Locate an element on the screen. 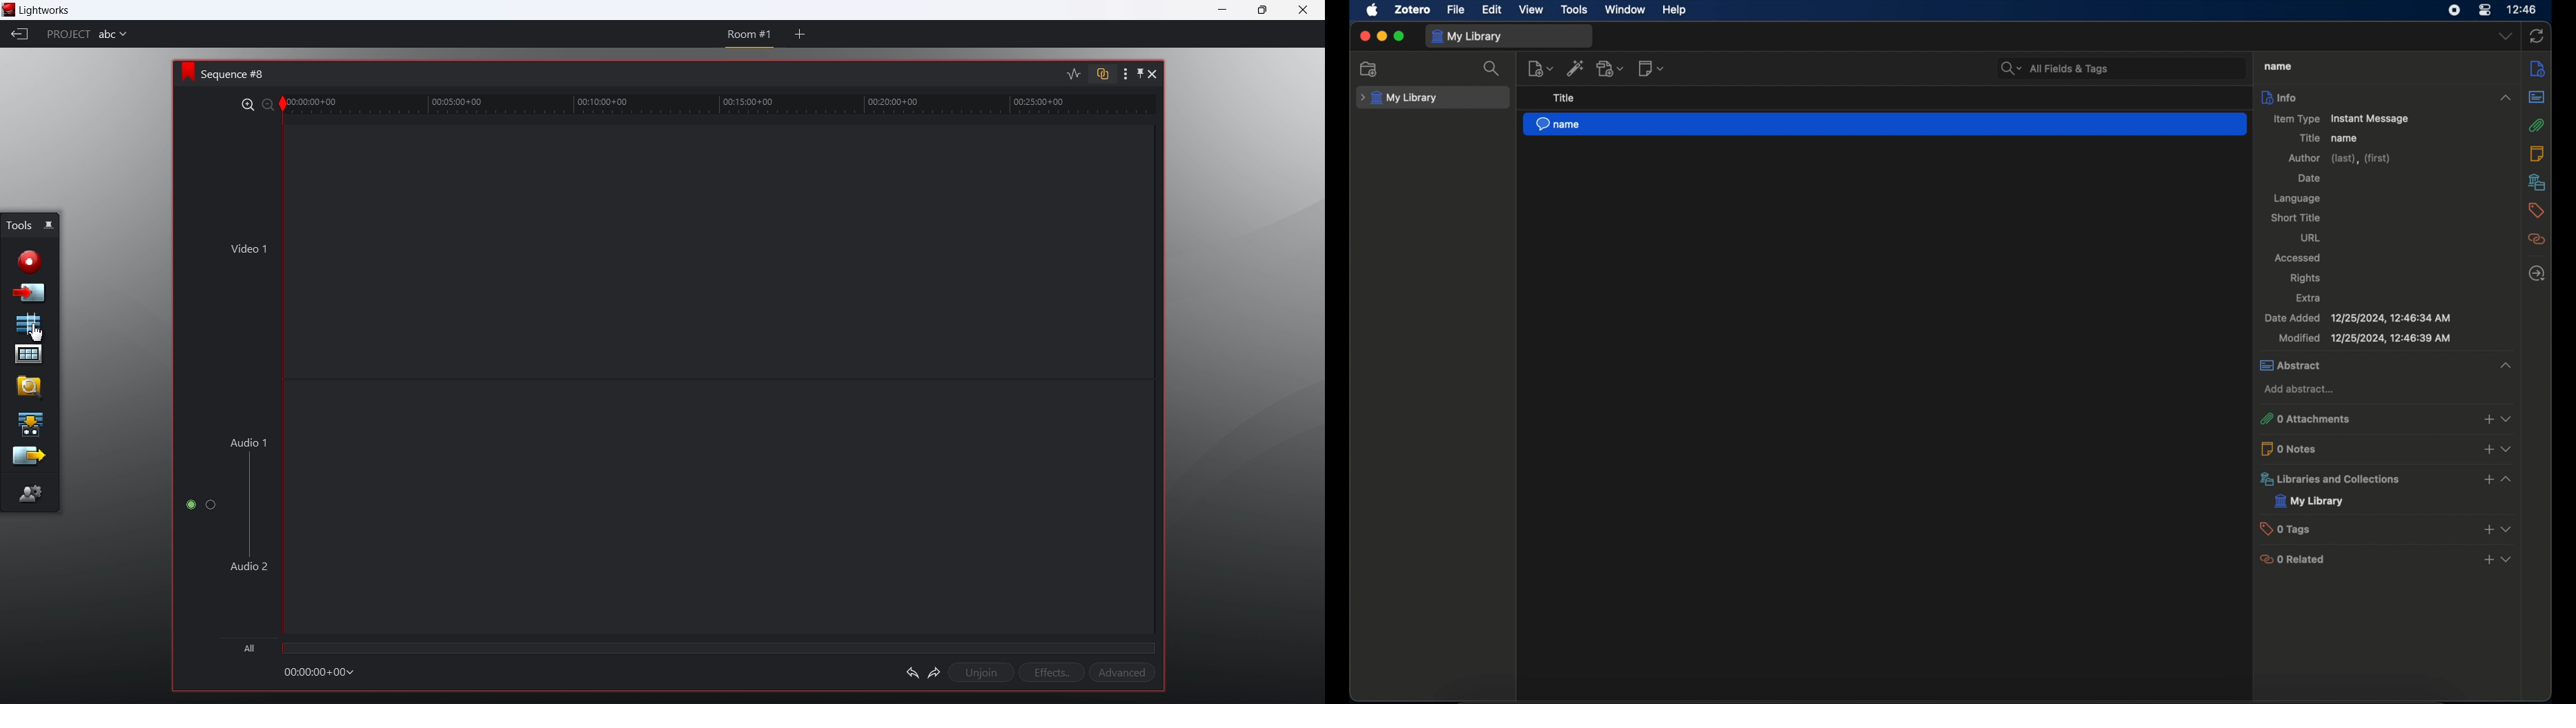 The width and height of the screenshot is (2576, 728). locate is located at coordinates (2537, 272).